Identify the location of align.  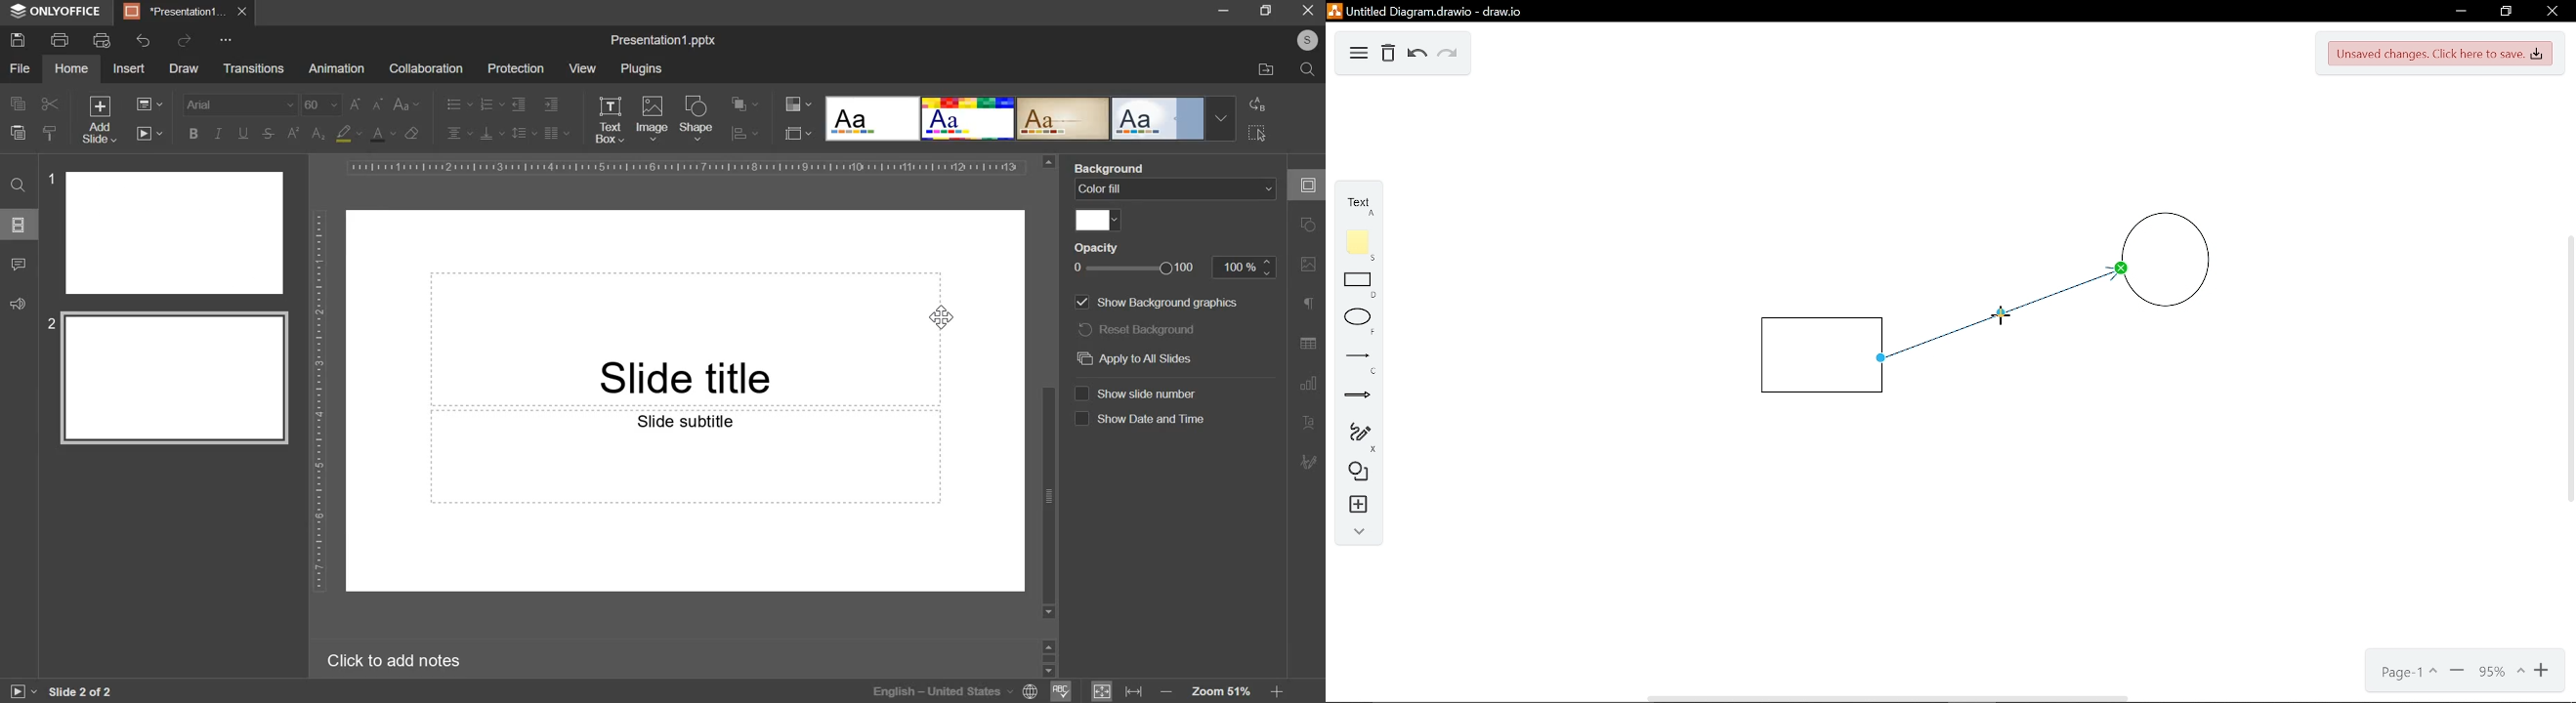
(746, 134).